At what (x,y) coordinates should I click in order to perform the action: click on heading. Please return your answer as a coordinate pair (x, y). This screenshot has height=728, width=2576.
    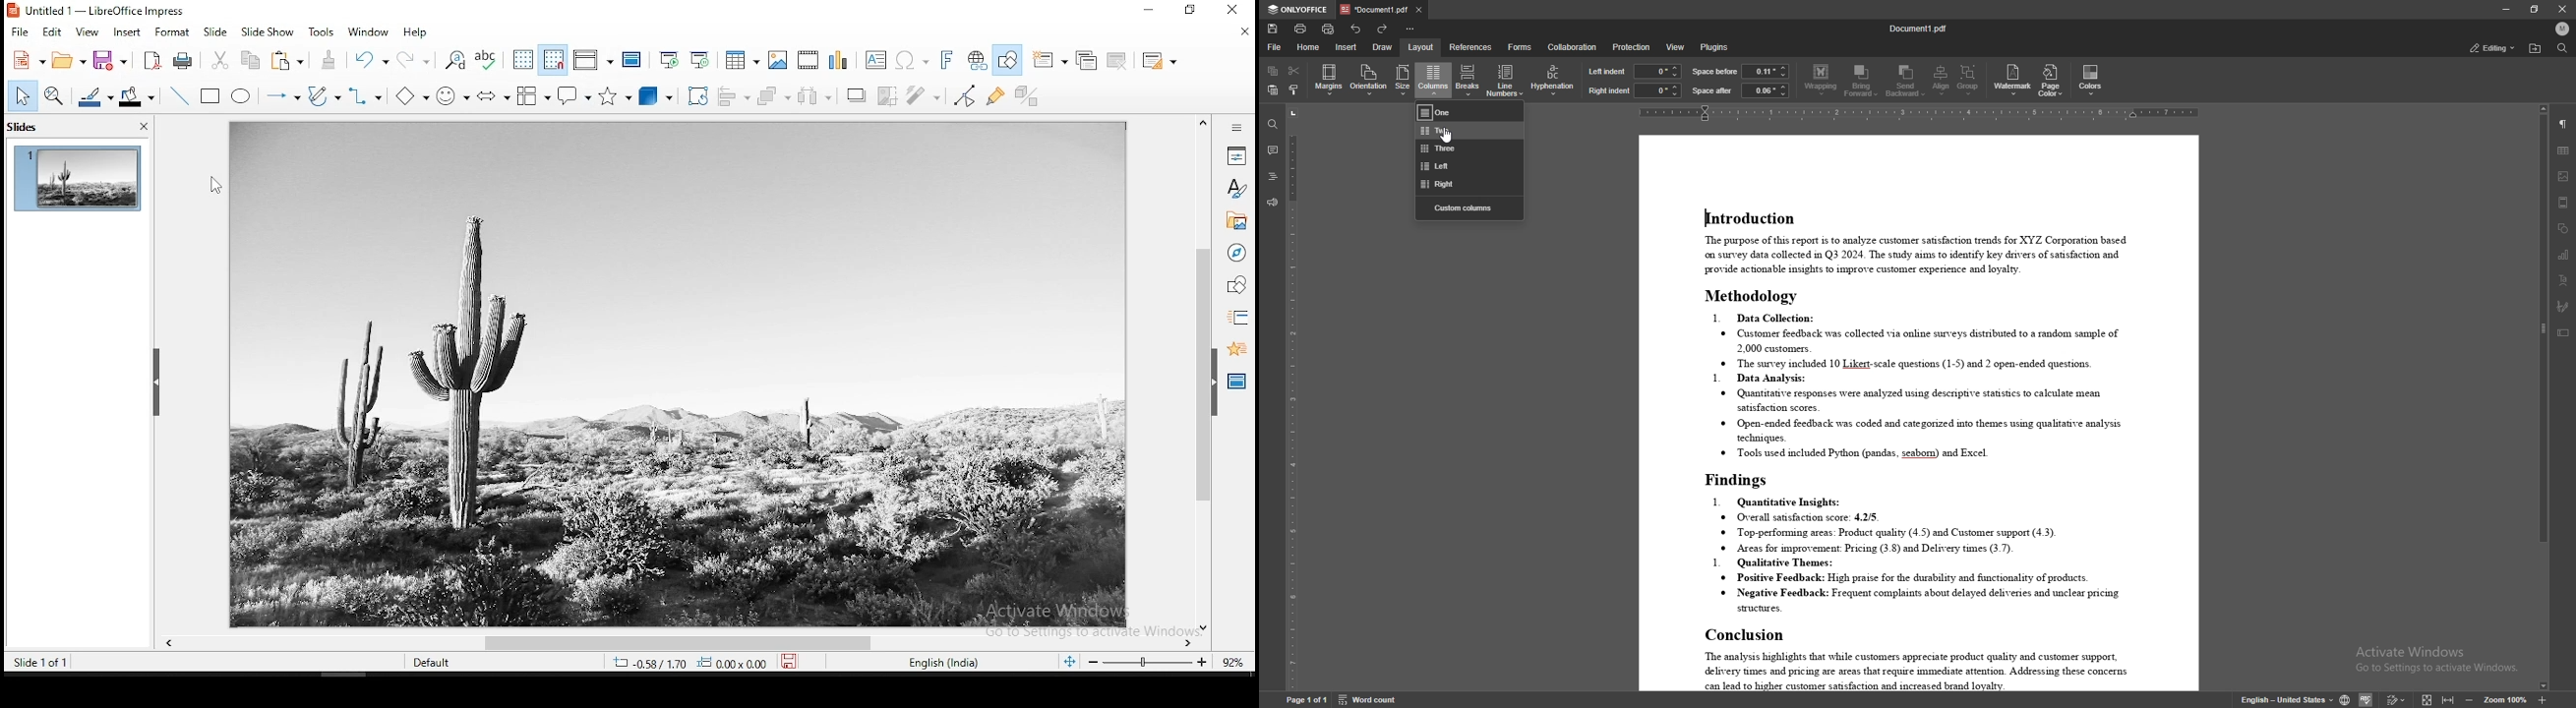
    Looking at the image, I should click on (1273, 177).